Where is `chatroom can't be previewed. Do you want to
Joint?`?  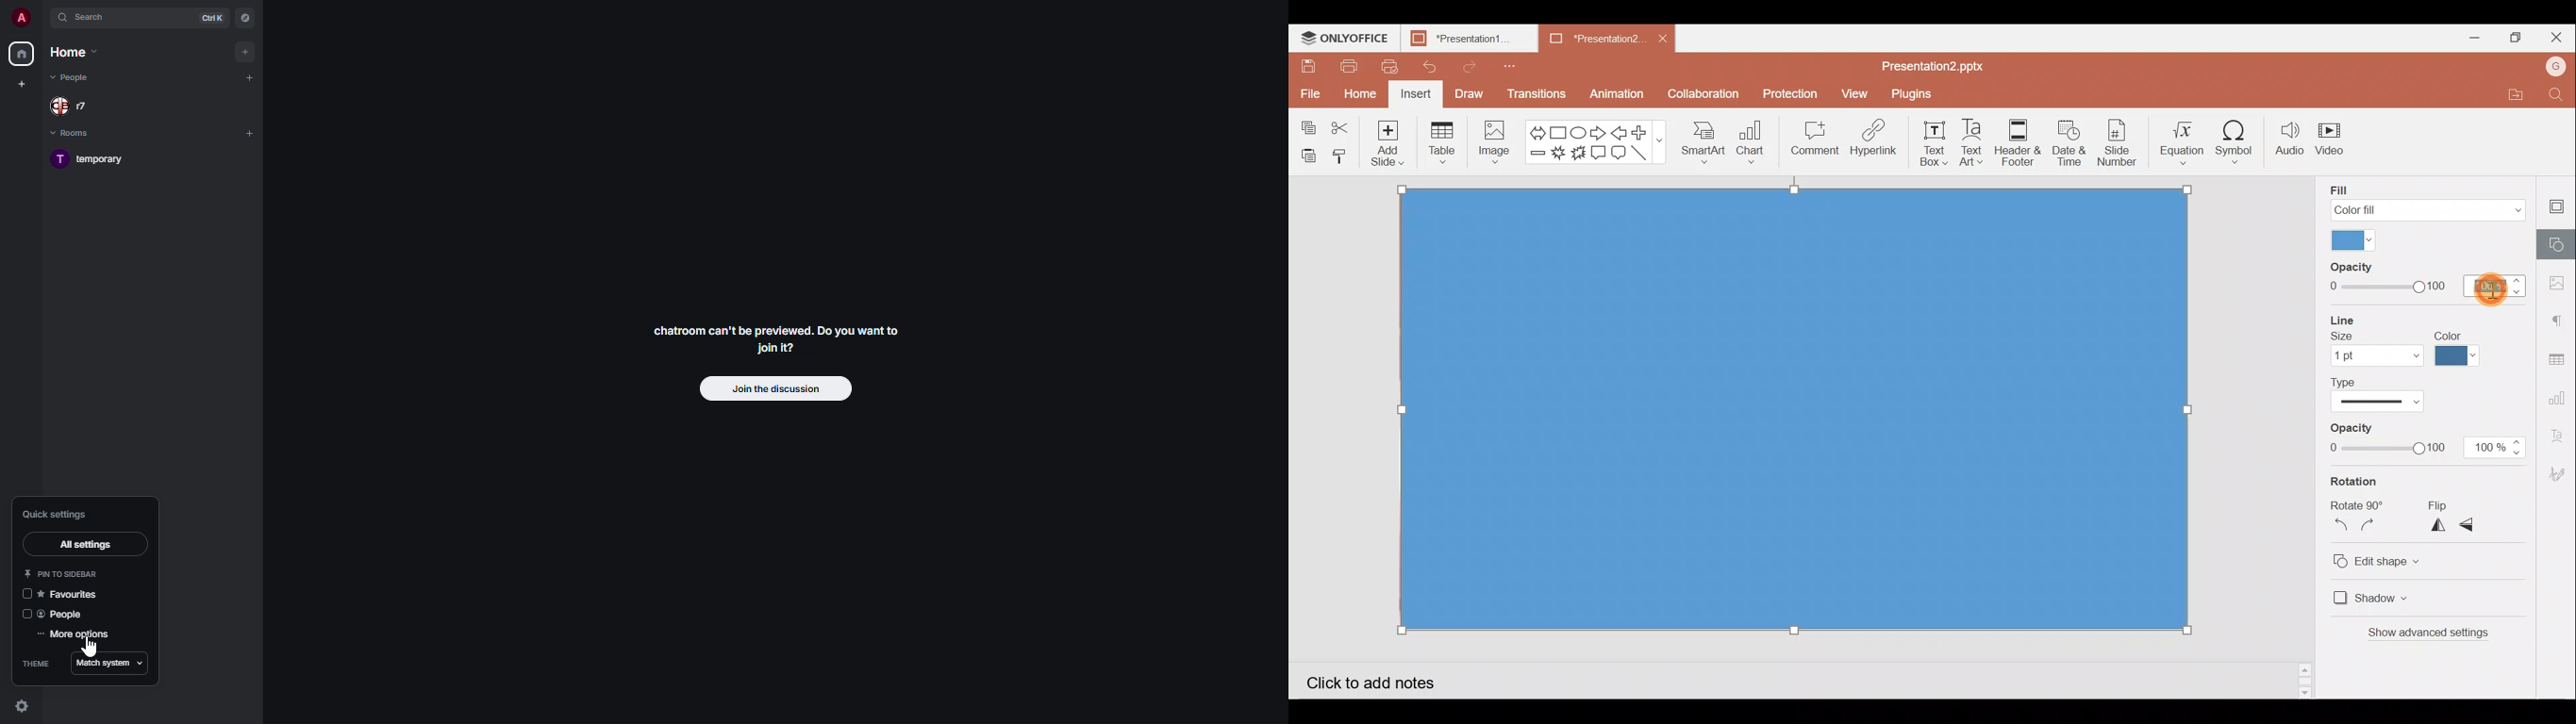
chatroom can't be previewed. Do you want to
Joint? is located at coordinates (782, 343).